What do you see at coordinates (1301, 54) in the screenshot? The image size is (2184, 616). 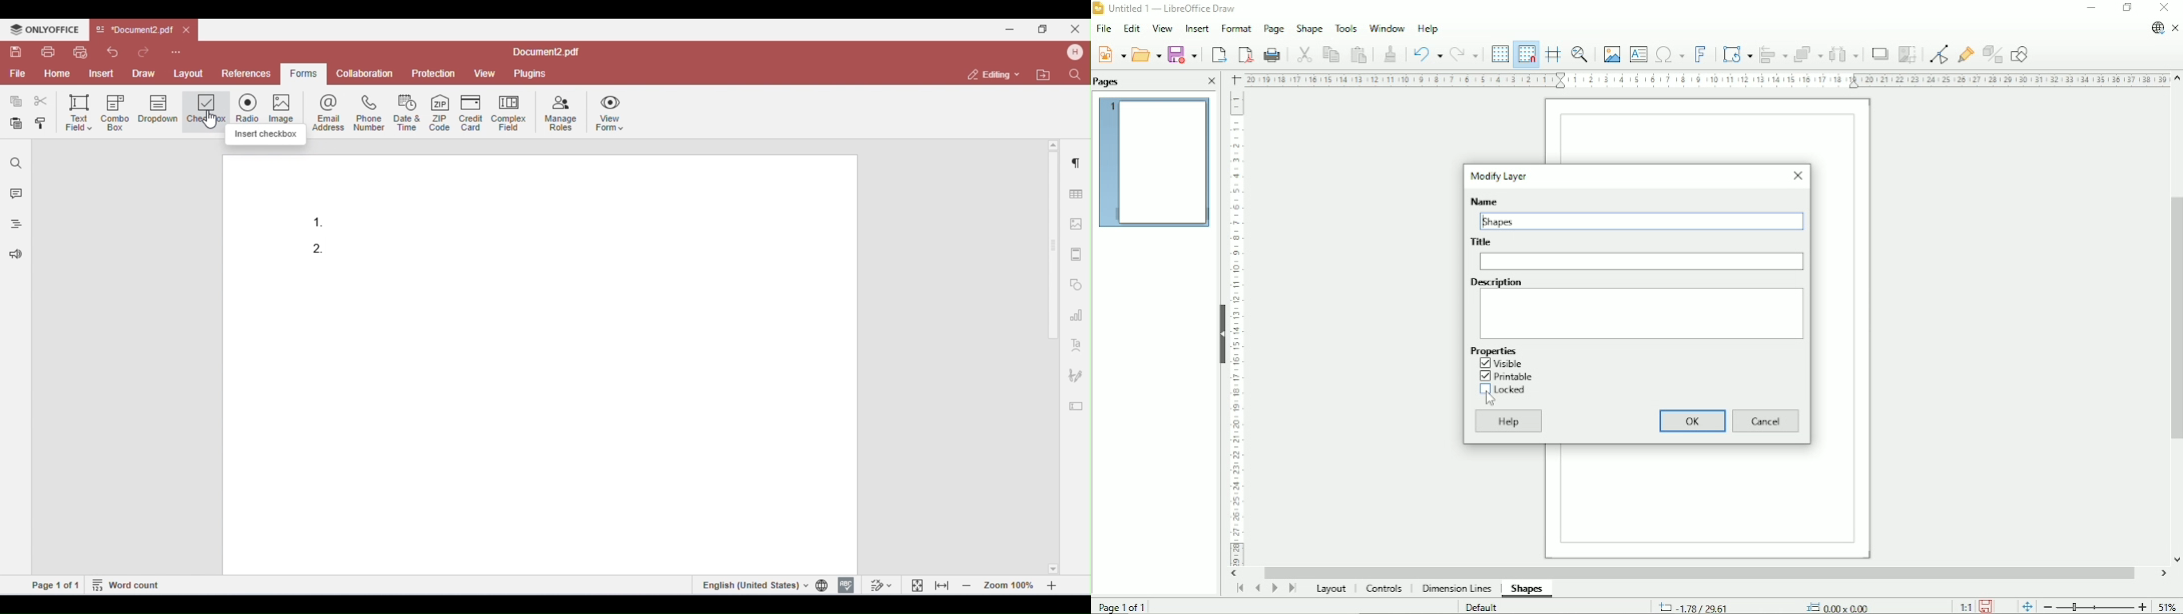 I see `Cut` at bounding box center [1301, 54].